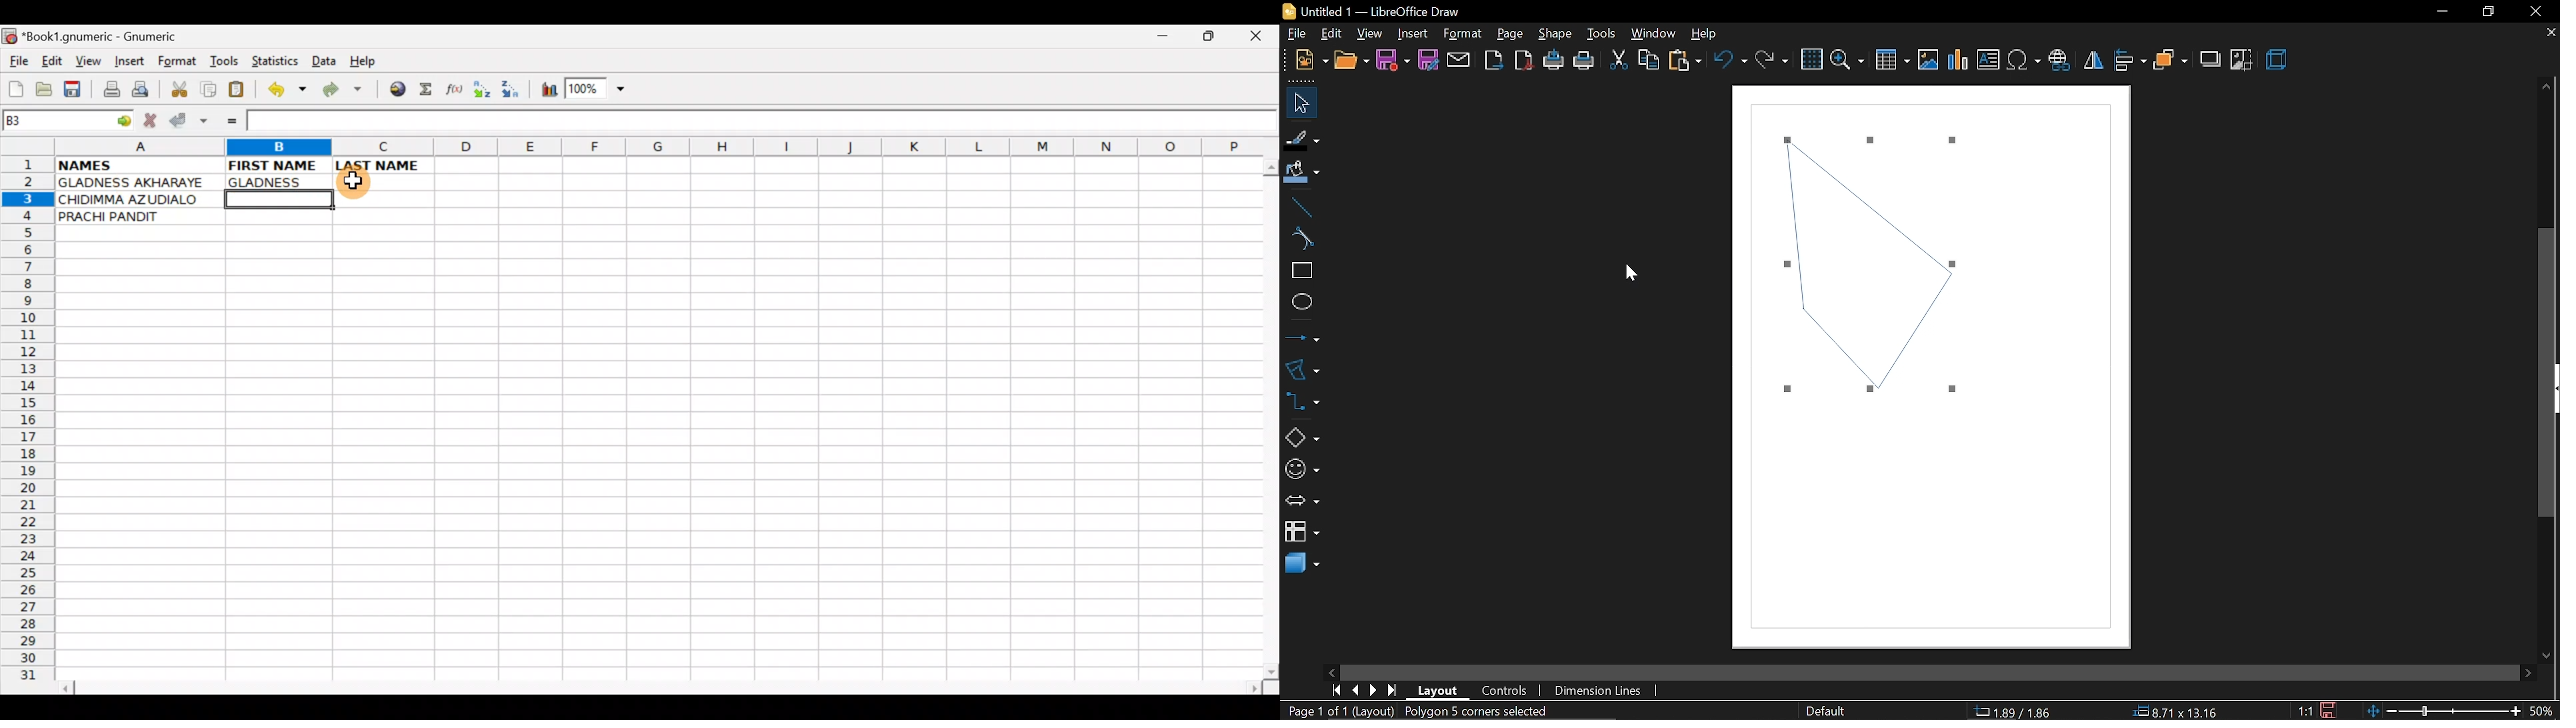 The height and width of the screenshot is (728, 2576). I want to click on 3d shapes, so click(1300, 564).